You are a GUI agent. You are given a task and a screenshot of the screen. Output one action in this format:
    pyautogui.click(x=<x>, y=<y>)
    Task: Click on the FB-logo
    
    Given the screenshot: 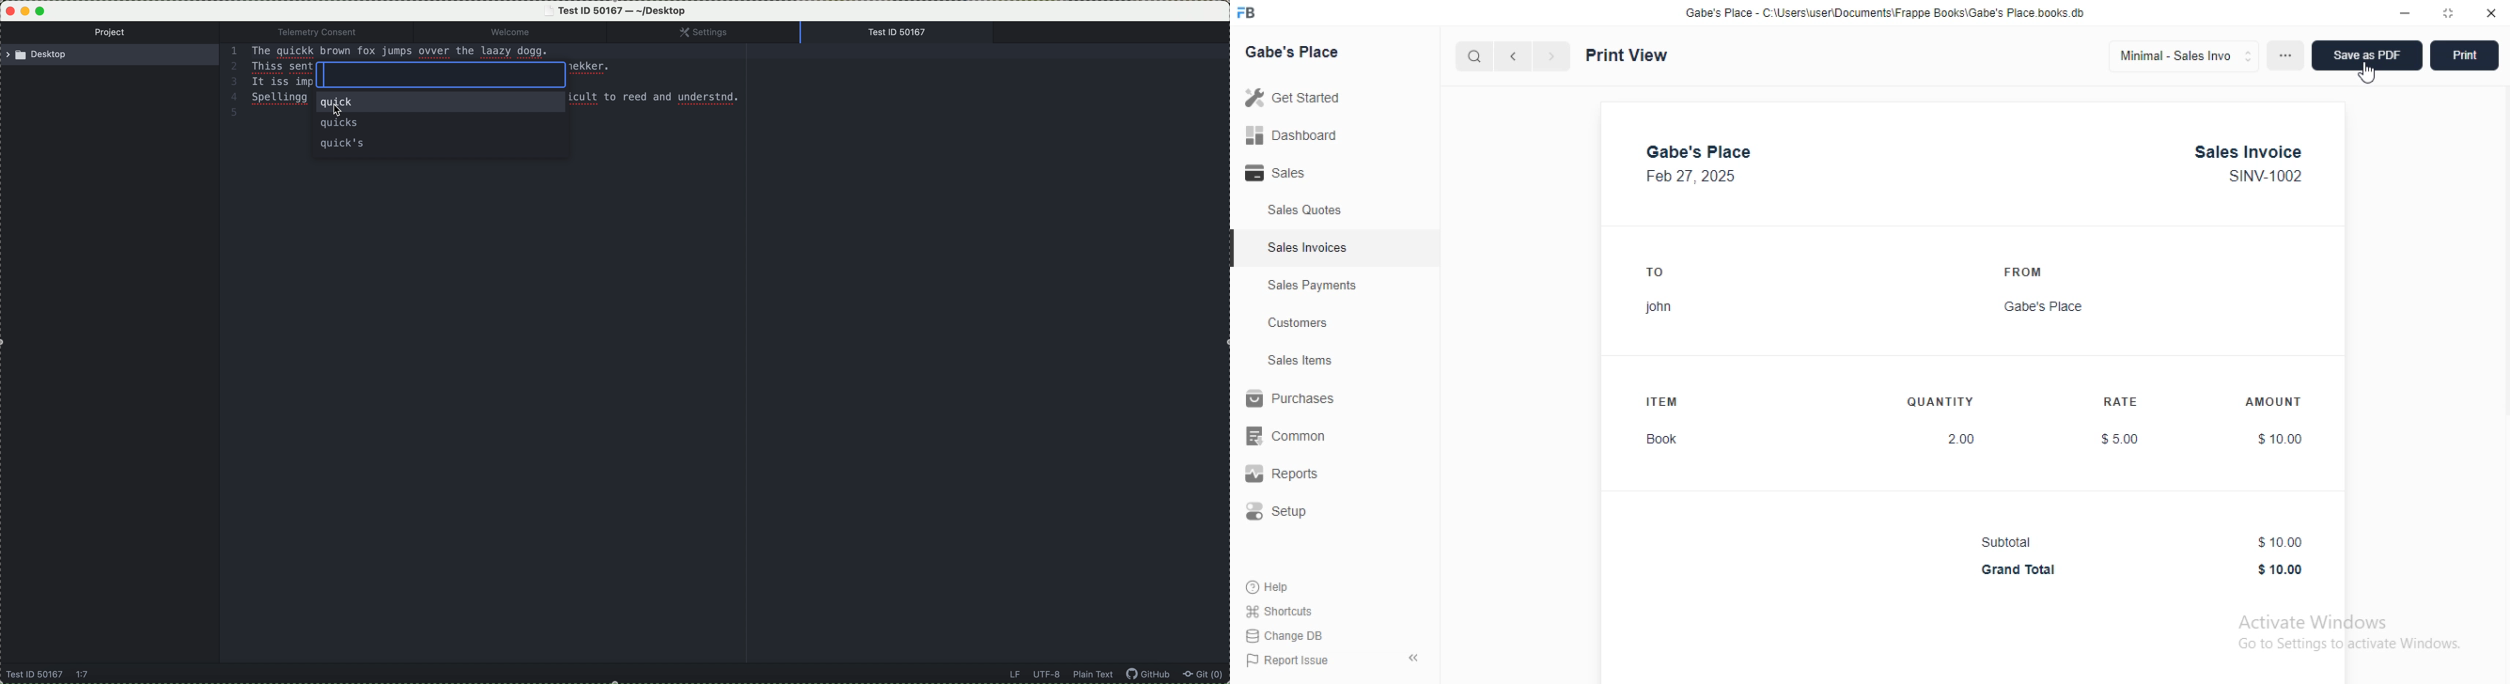 What is the action you would take?
    pyautogui.click(x=1245, y=12)
    